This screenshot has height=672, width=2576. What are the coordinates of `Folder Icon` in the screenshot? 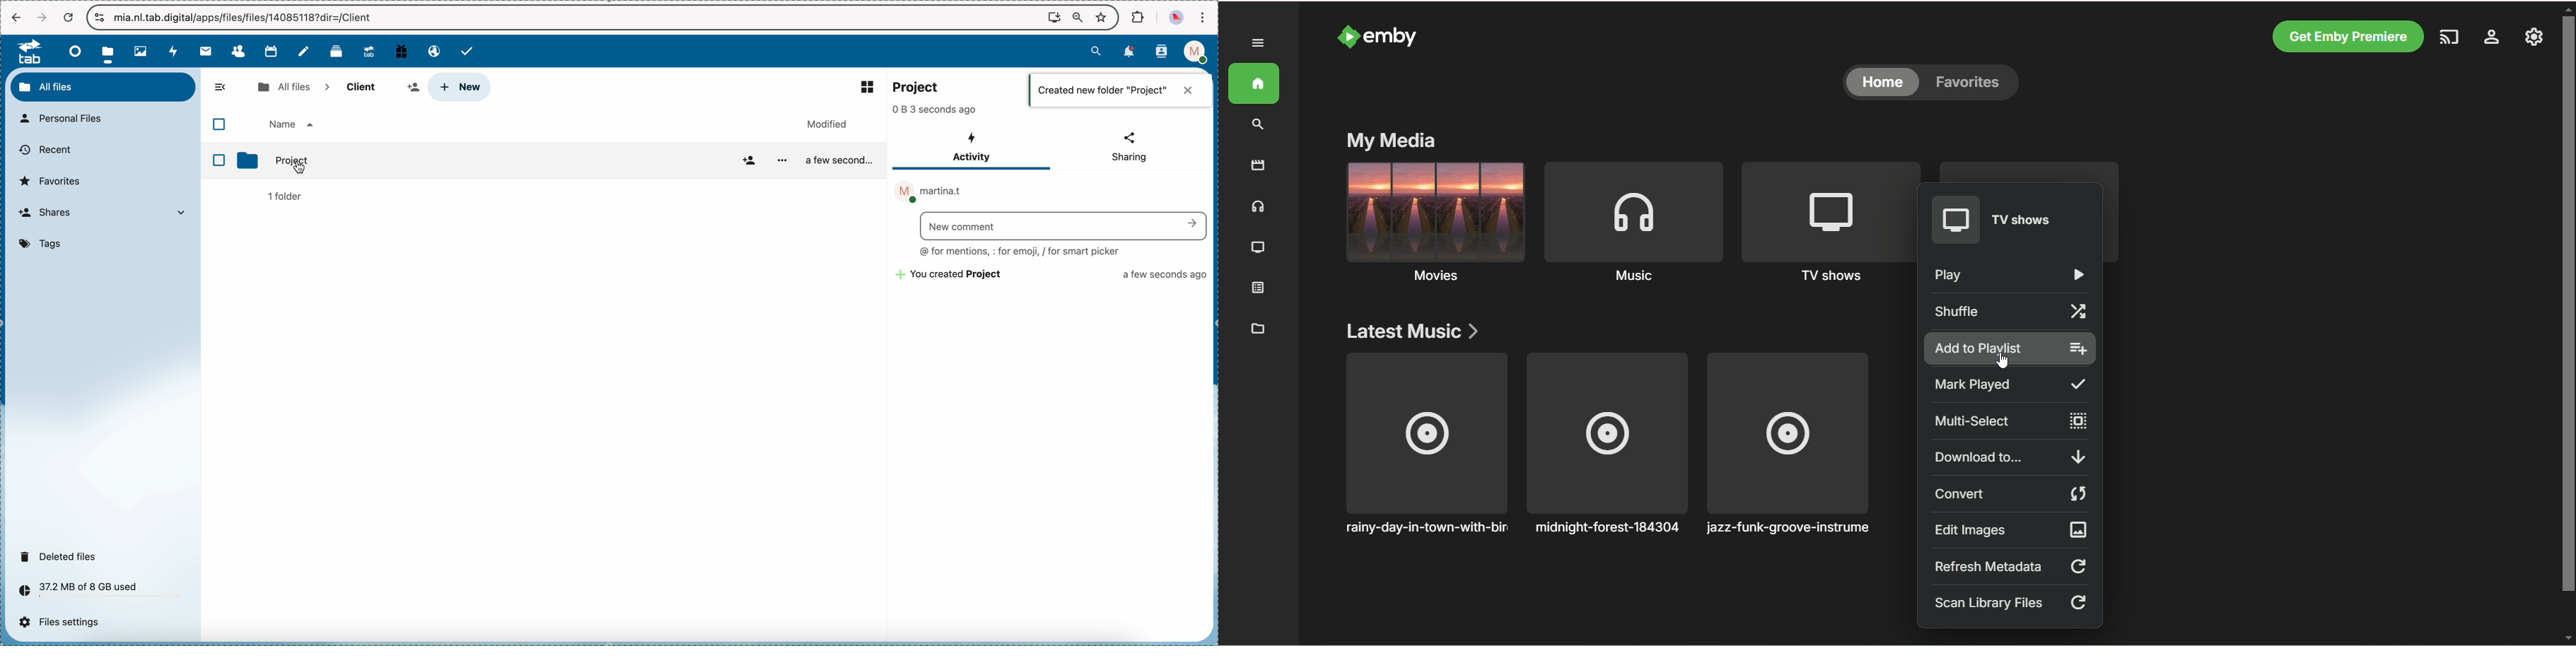 It's located at (248, 160).